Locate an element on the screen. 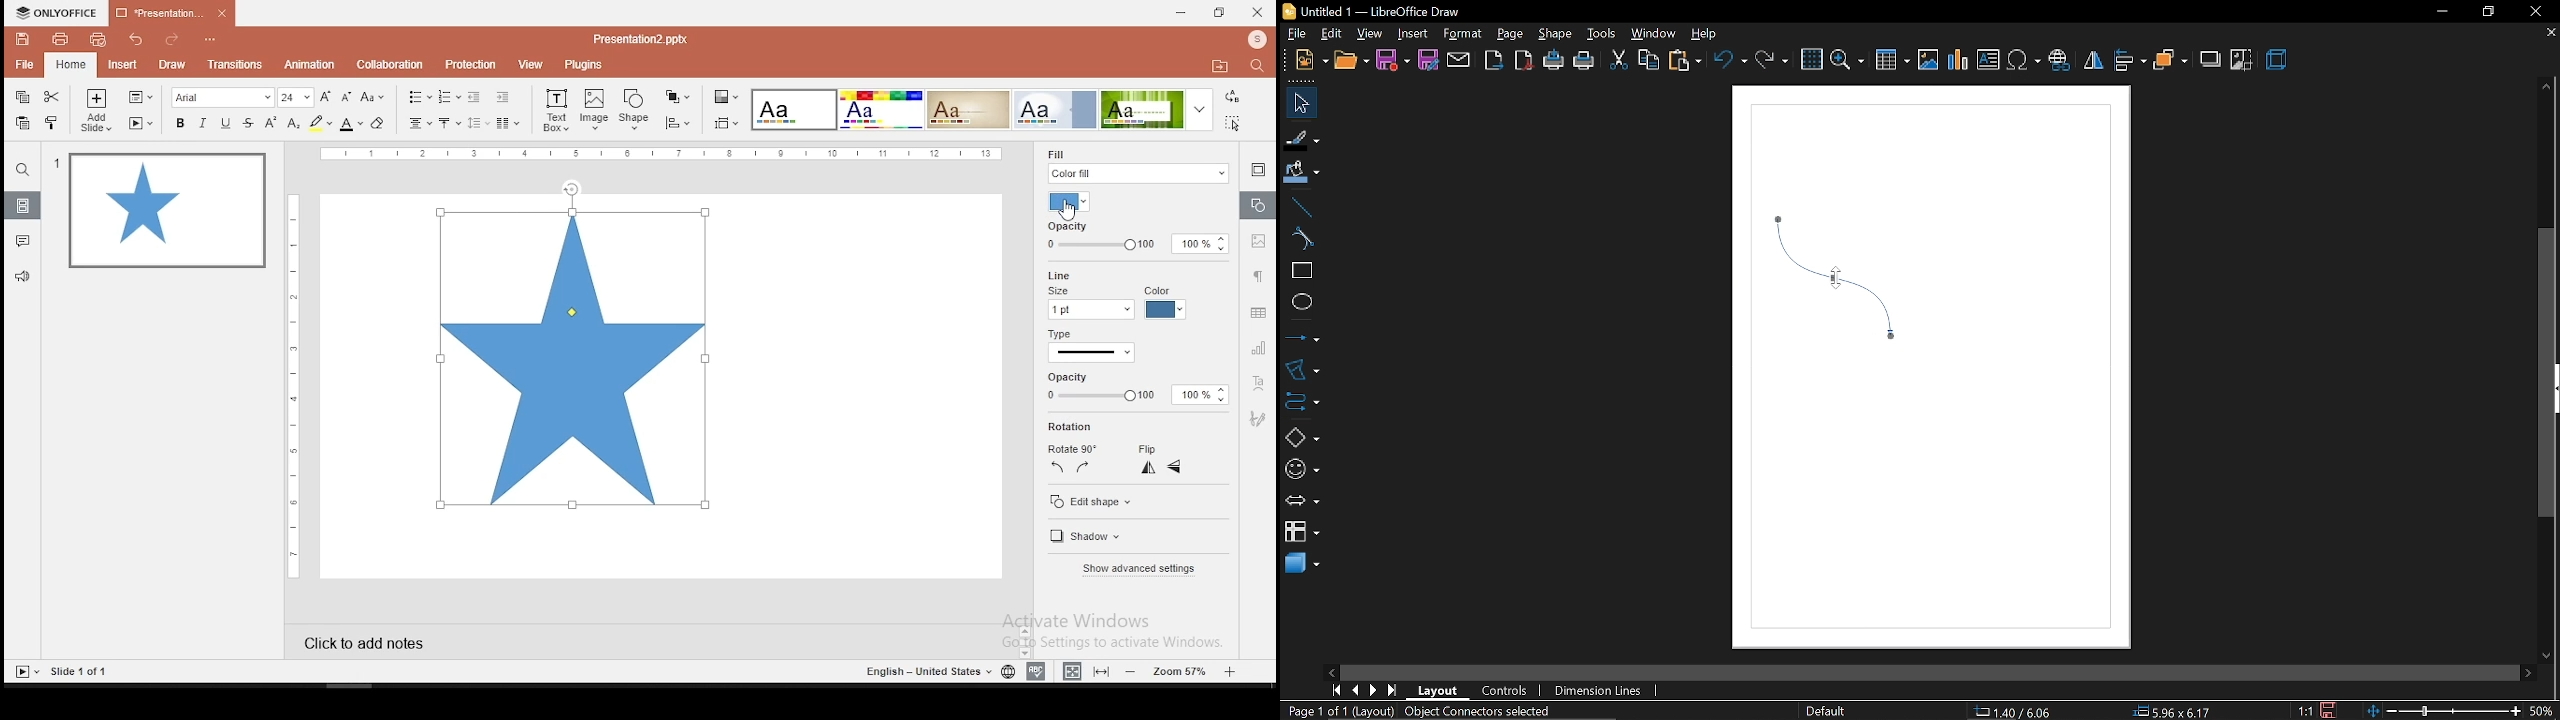  comments is located at coordinates (22, 241).